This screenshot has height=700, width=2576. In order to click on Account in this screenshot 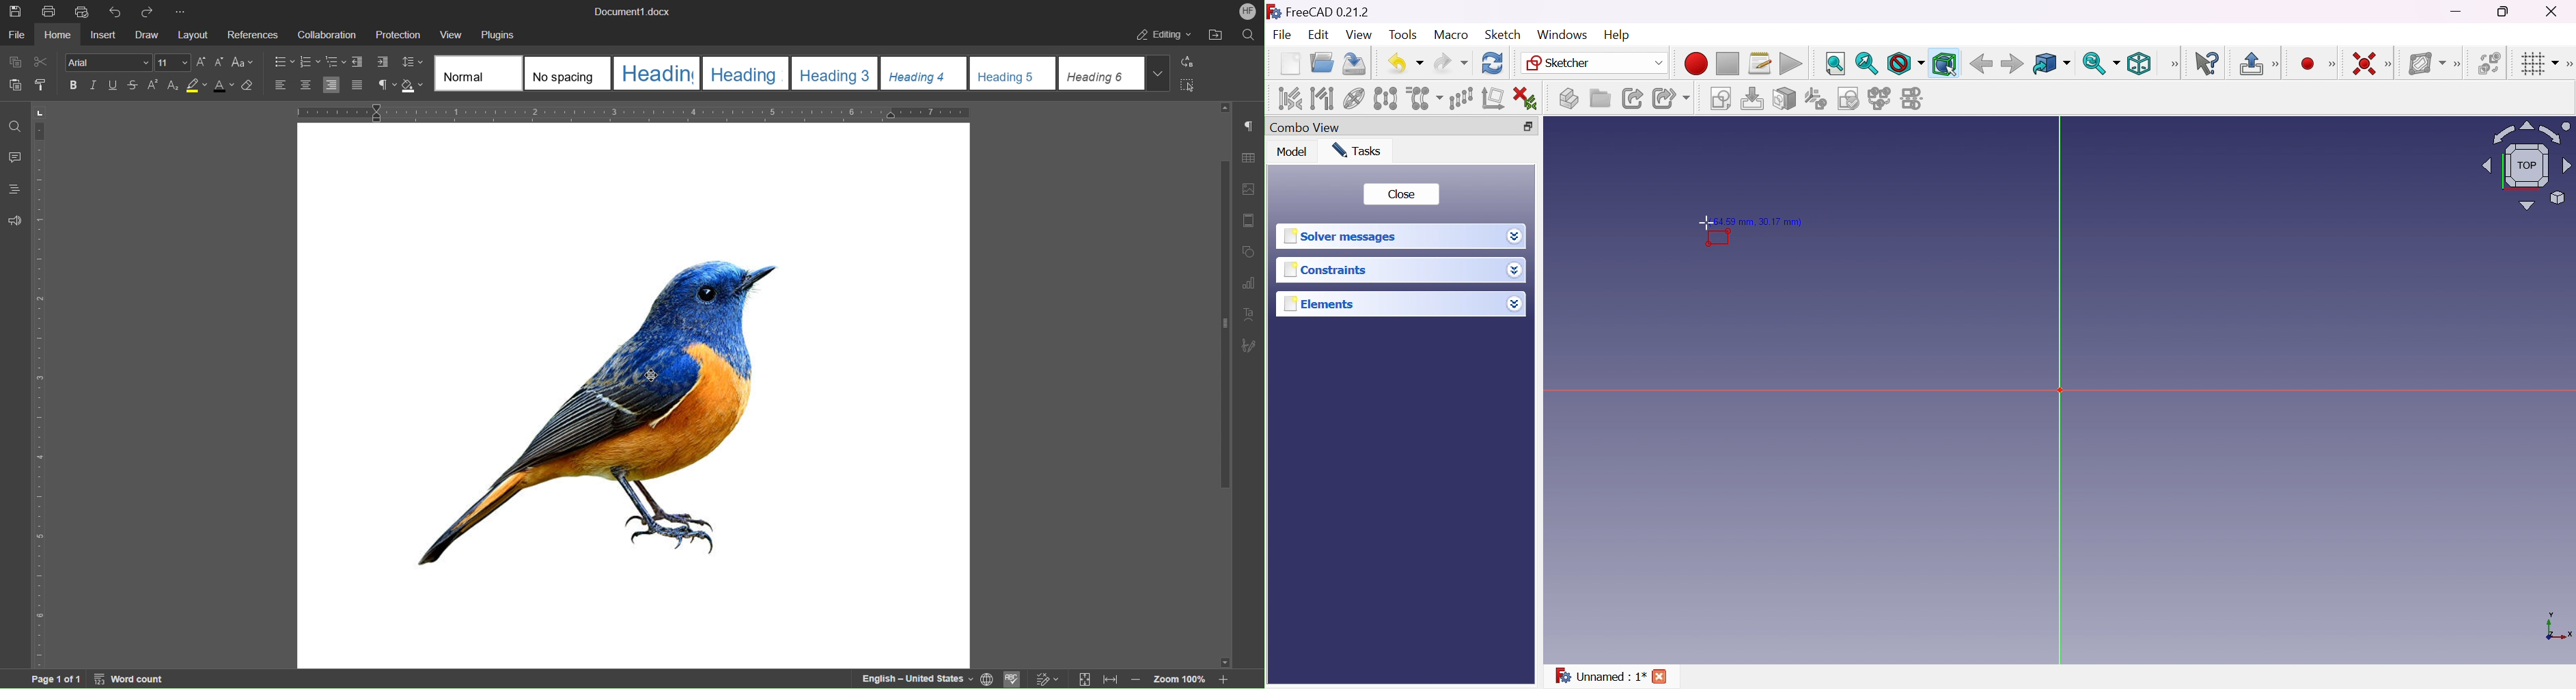, I will do `click(1245, 11)`.